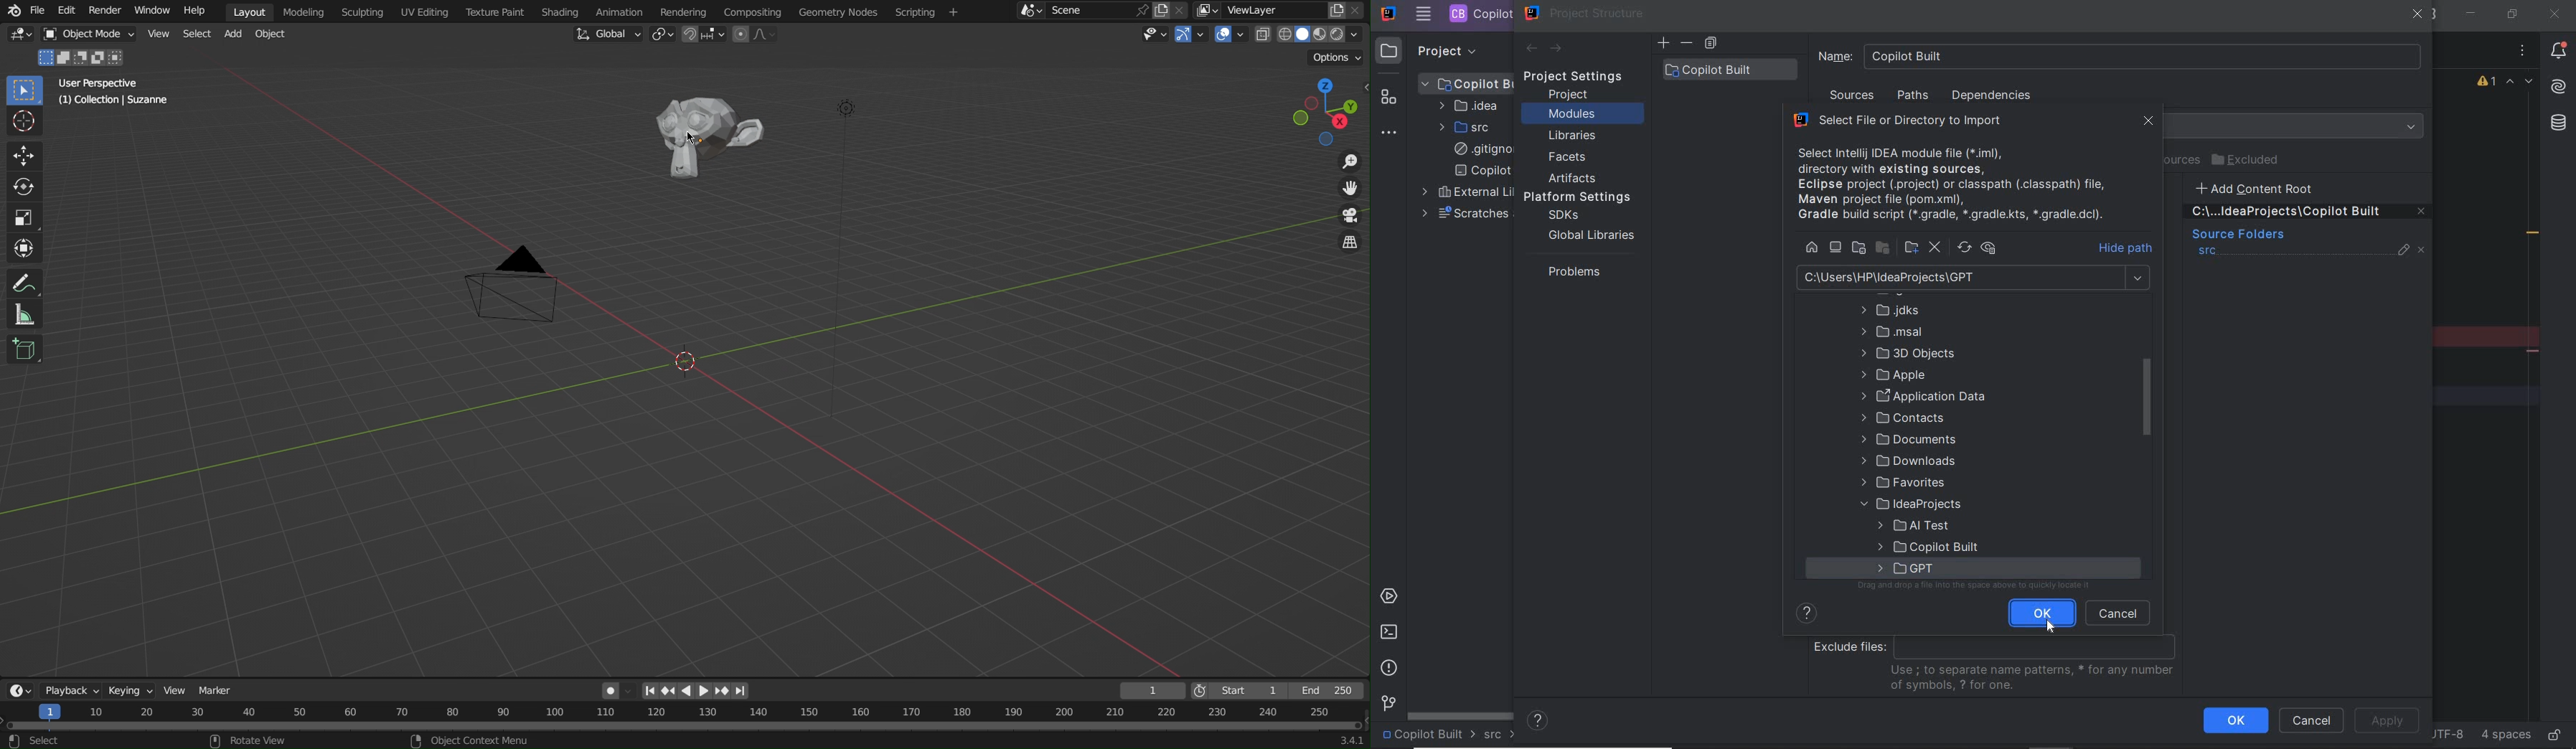 The width and height of the screenshot is (2576, 756). I want to click on cancel, so click(2119, 612).